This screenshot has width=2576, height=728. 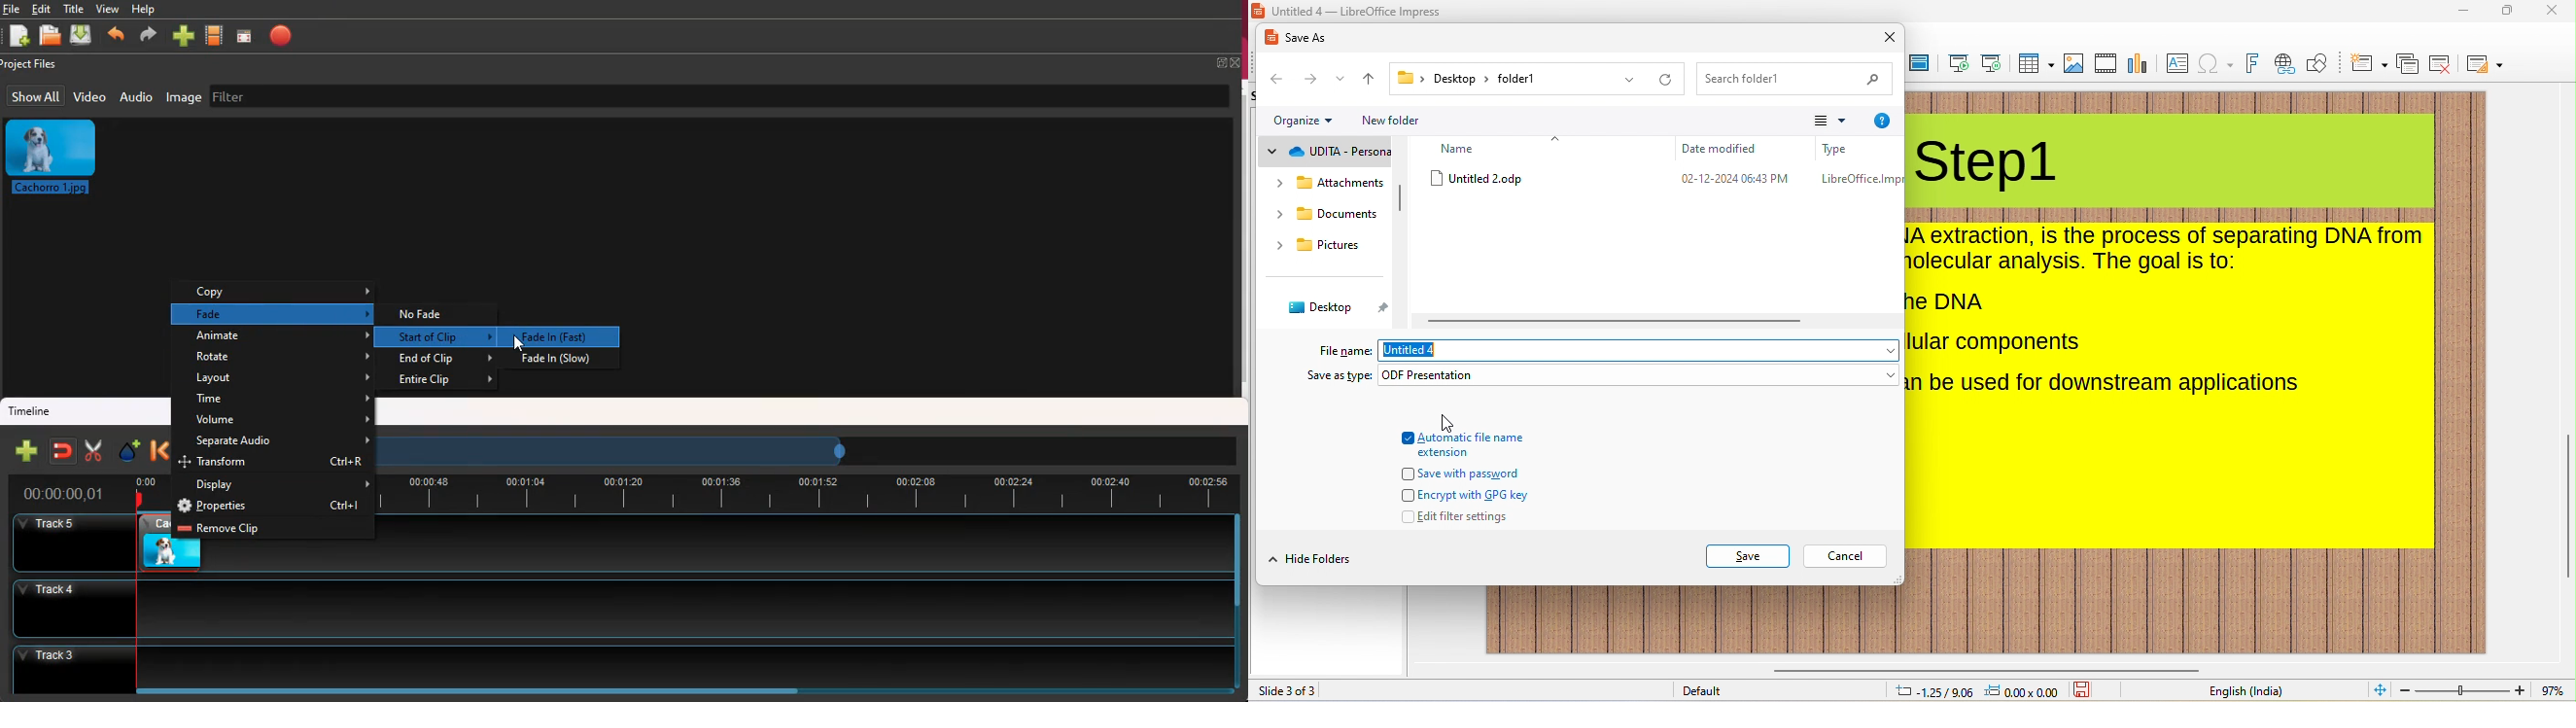 What do you see at coordinates (1342, 153) in the screenshot?
I see `udita personal` at bounding box center [1342, 153].